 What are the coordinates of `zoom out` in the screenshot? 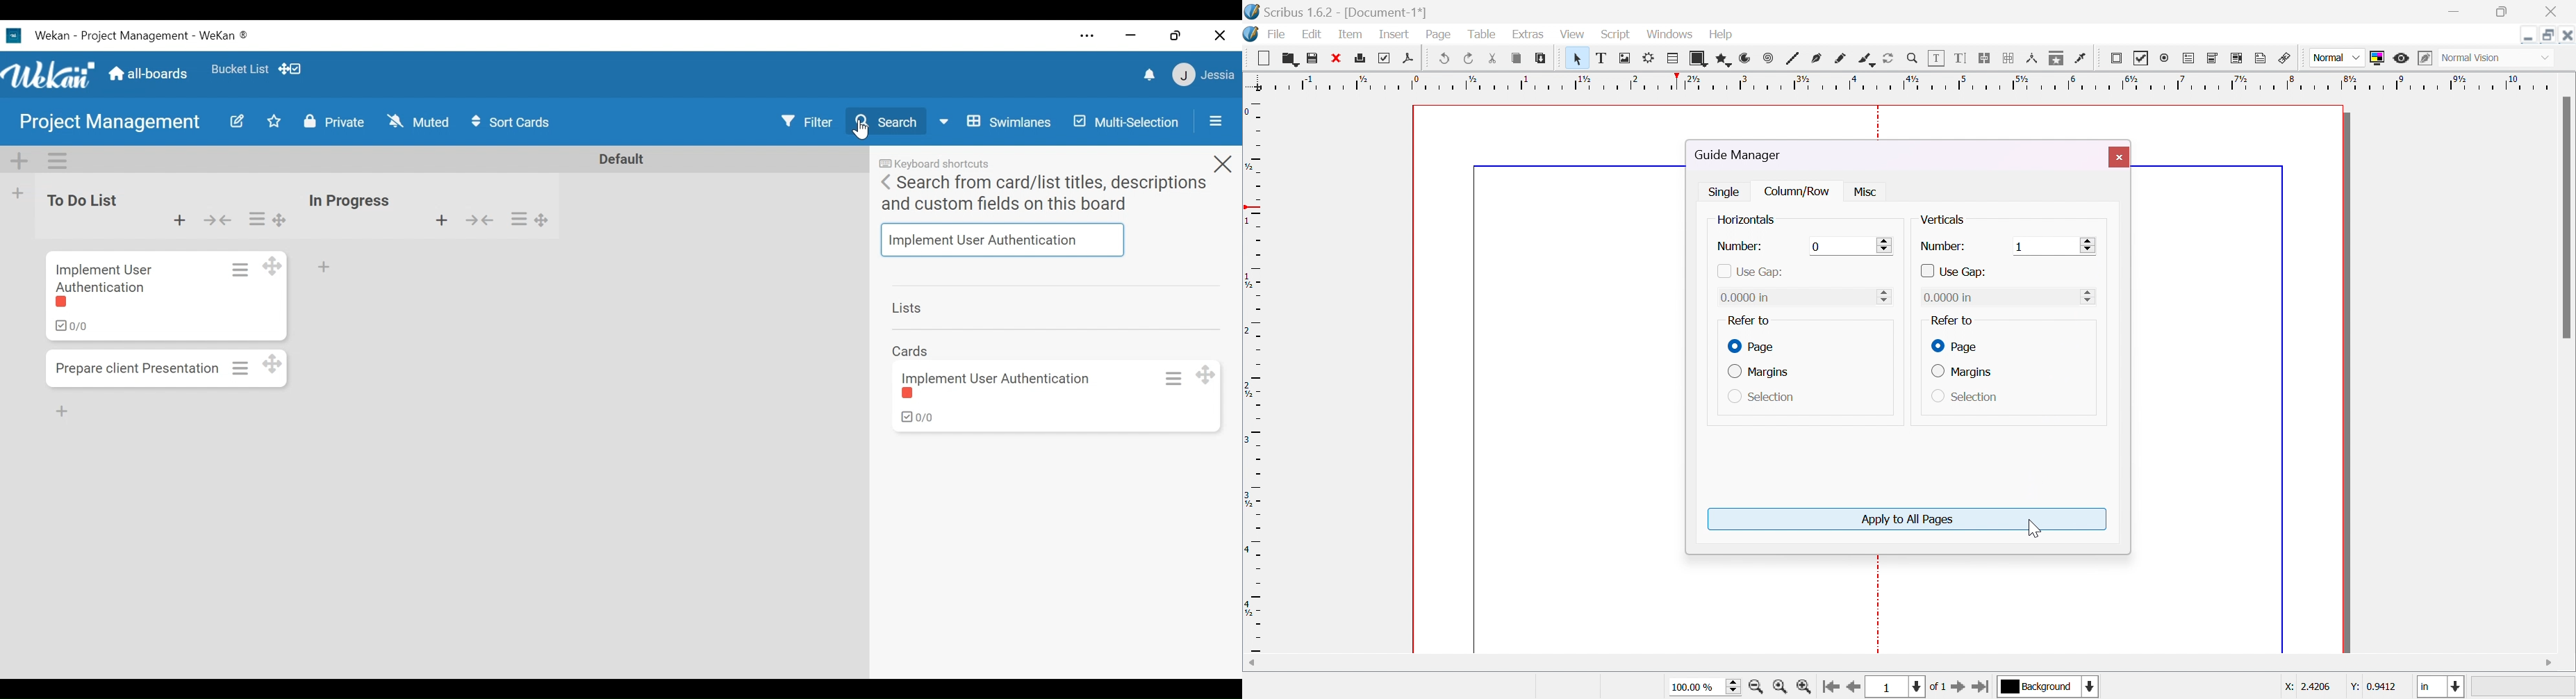 It's located at (1758, 686).